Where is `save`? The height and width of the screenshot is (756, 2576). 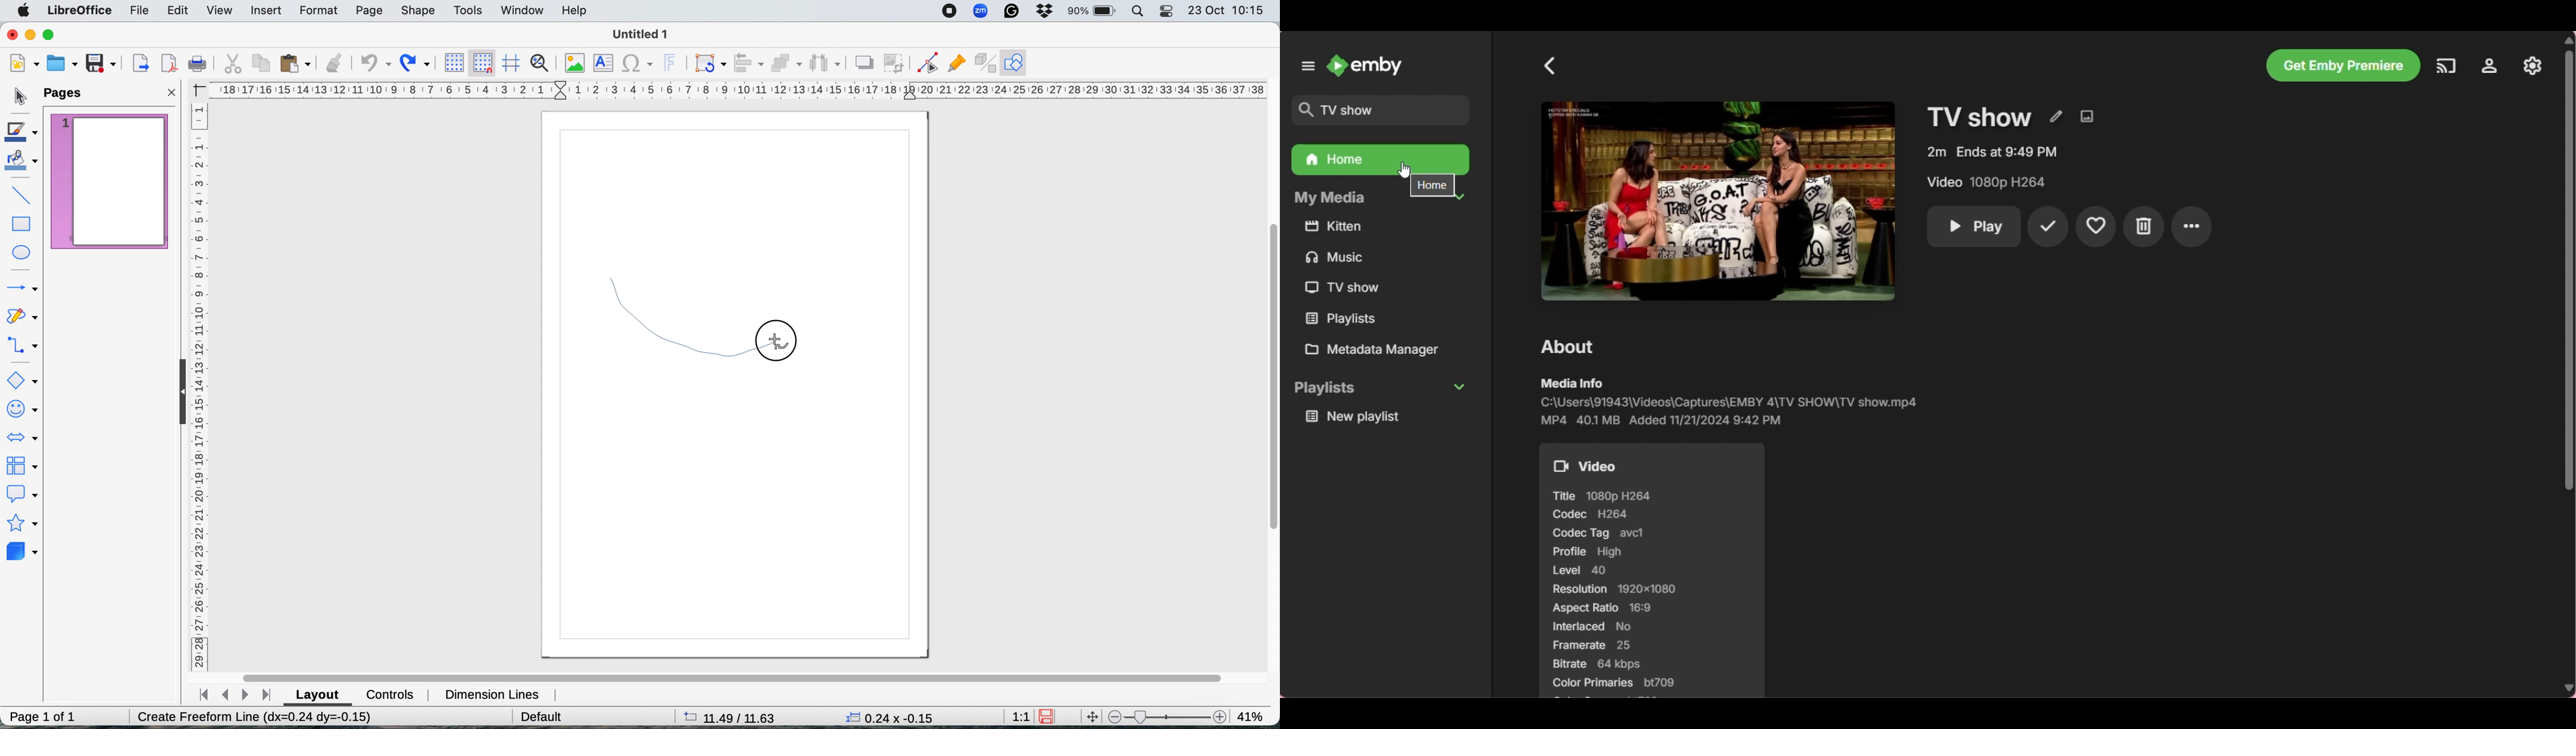
save is located at coordinates (104, 63).